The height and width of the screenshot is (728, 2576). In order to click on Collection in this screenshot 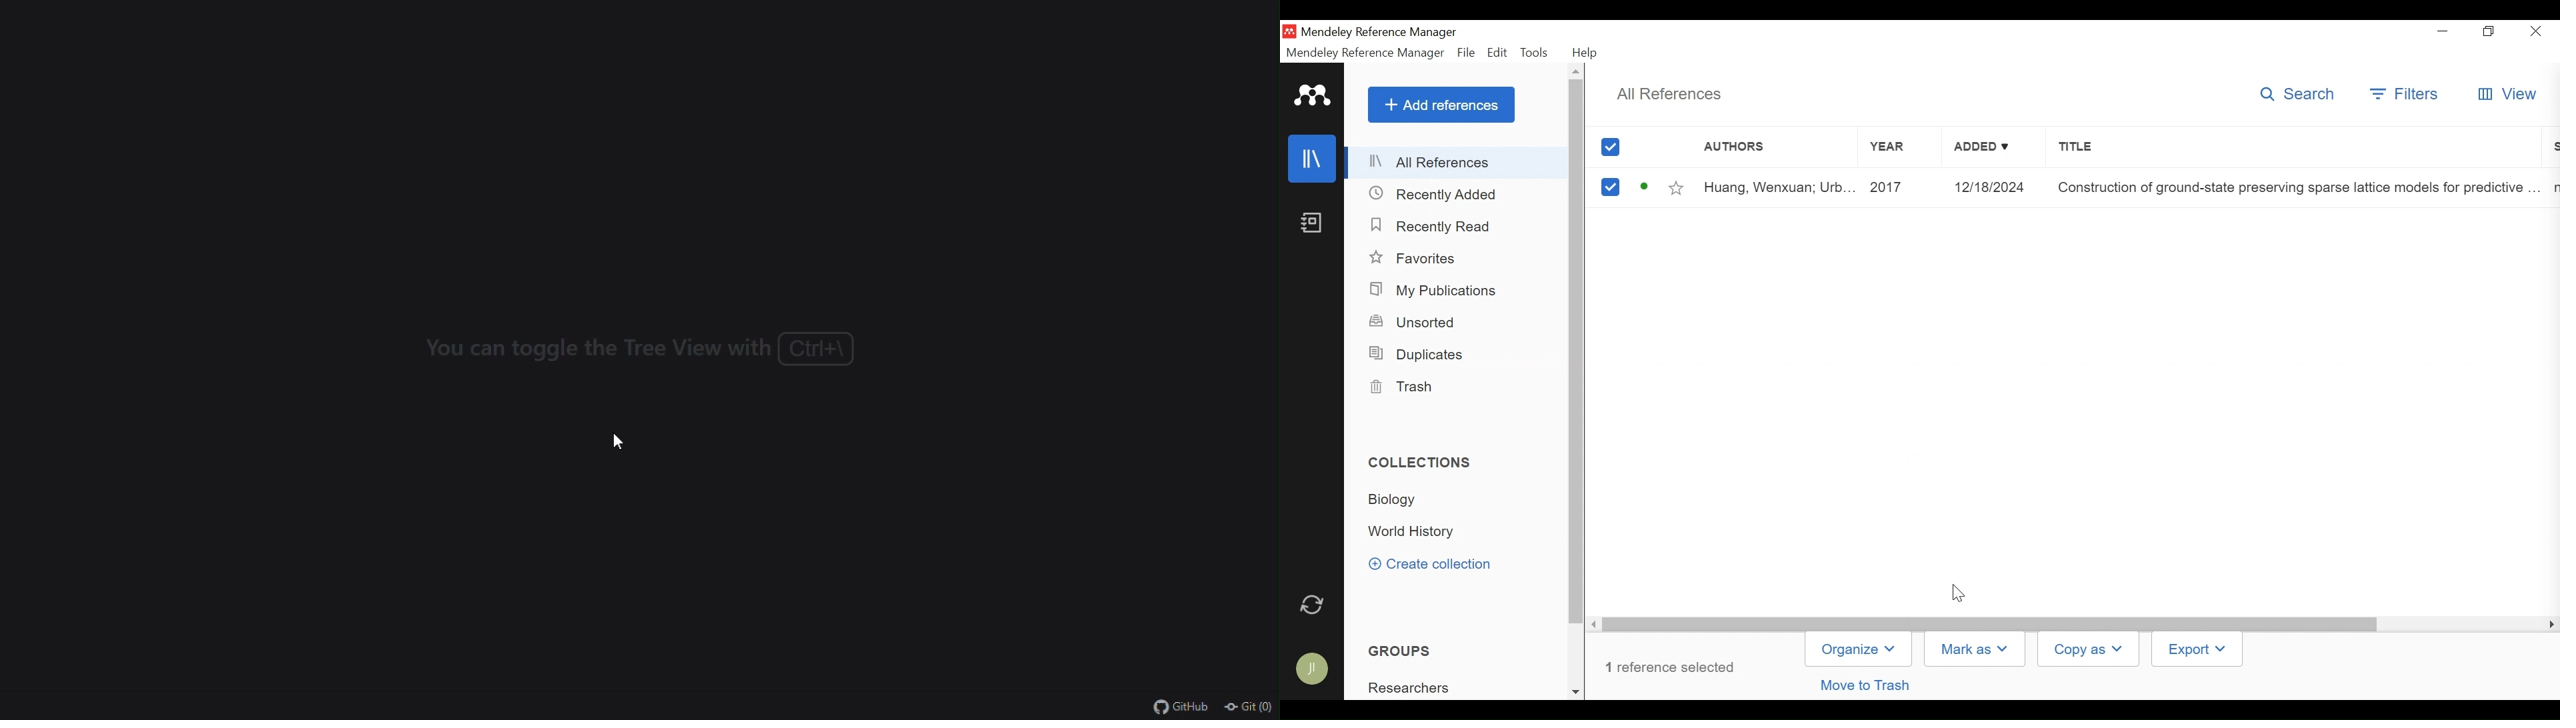, I will do `click(1411, 533)`.